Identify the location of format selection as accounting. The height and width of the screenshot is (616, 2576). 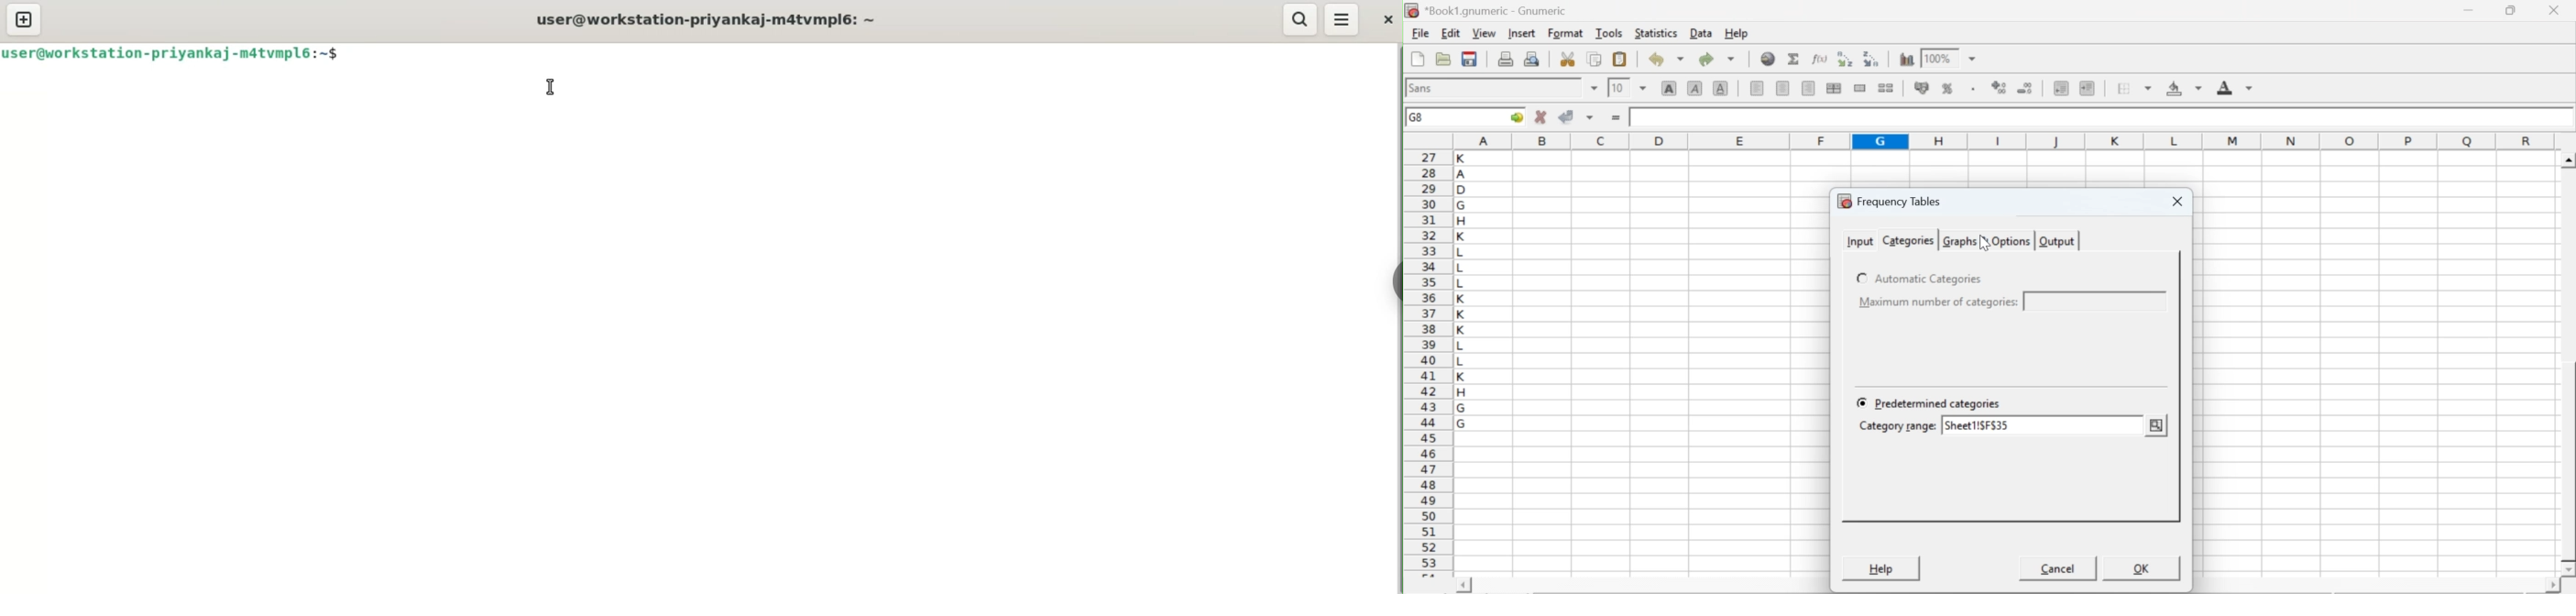
(1922, 87).